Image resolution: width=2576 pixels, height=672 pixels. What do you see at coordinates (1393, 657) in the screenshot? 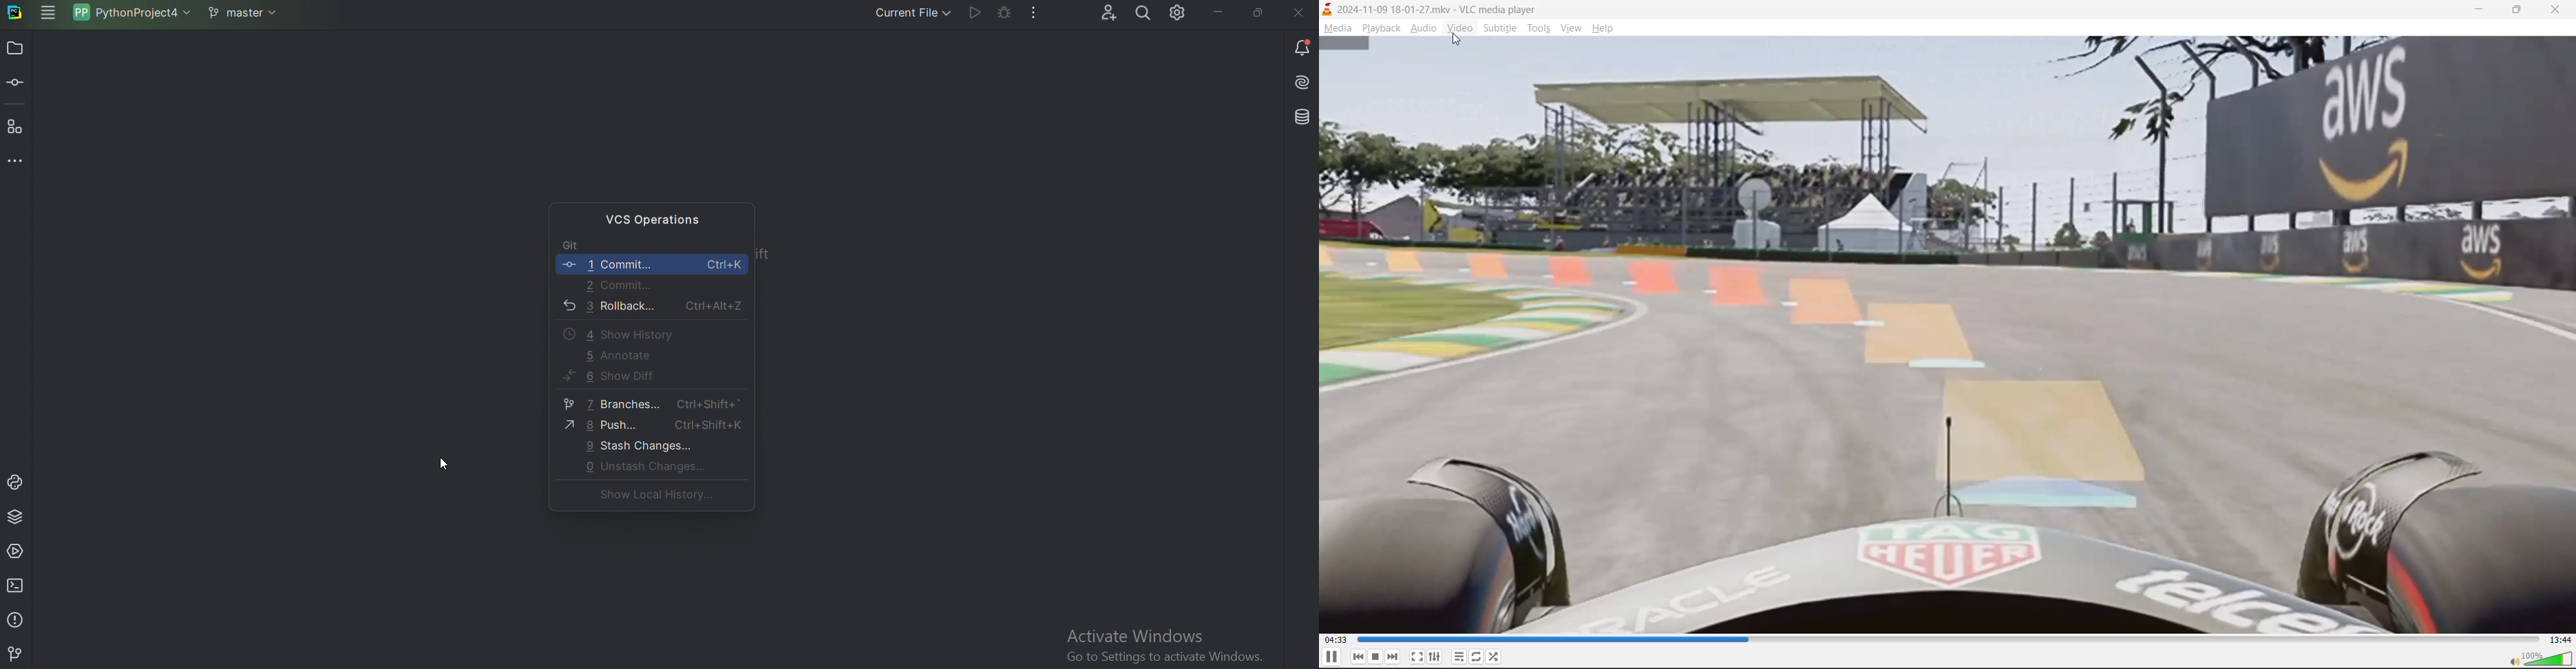
I see `next` at bounding box center [1393, 657].